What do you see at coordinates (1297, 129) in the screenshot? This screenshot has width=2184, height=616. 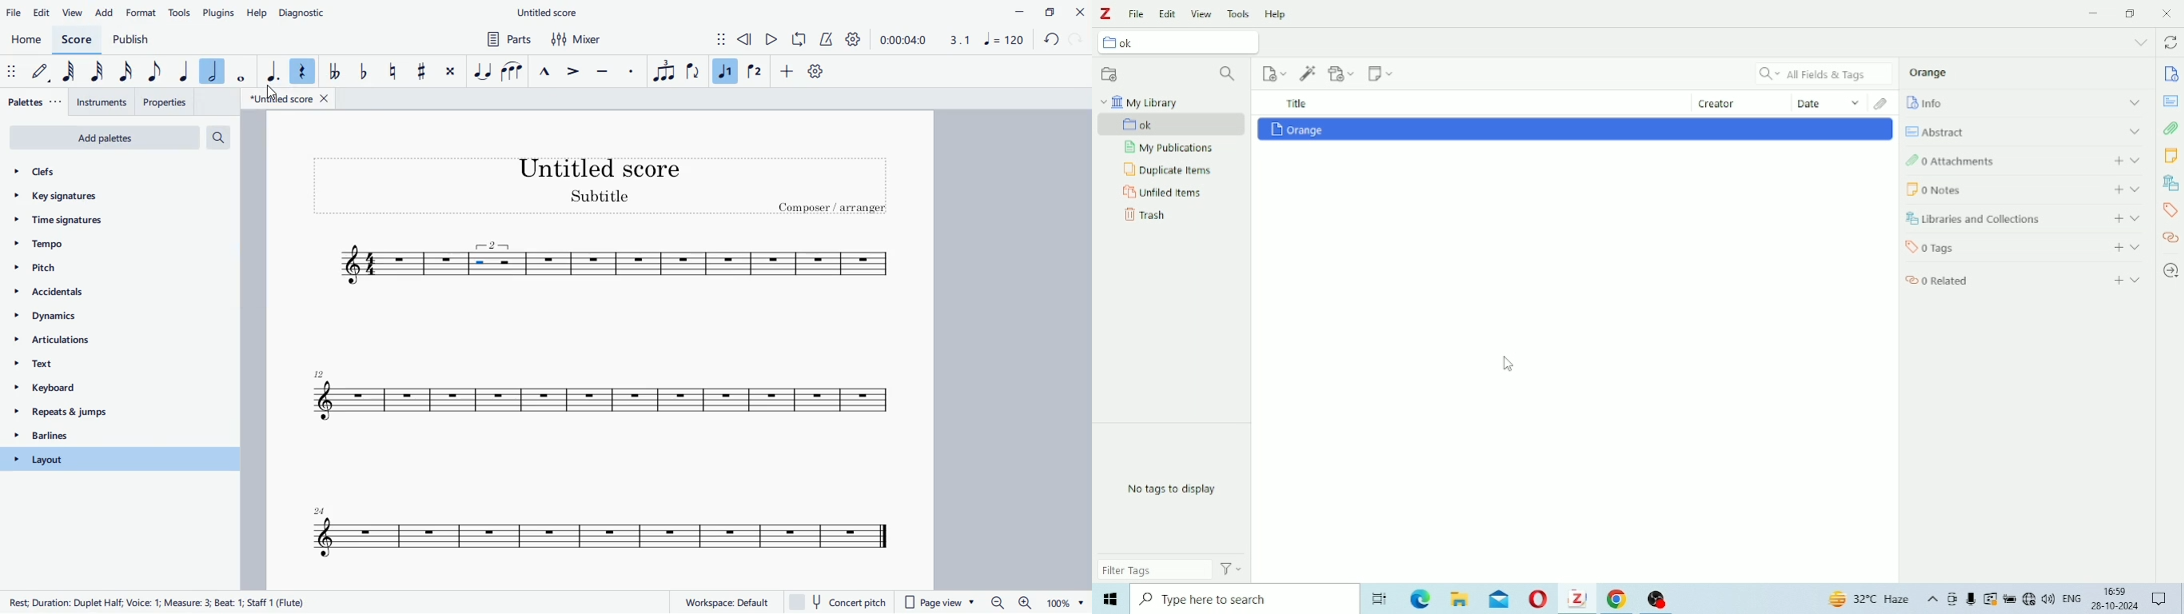 I see `Orange` at bounding box center [1297, 129].